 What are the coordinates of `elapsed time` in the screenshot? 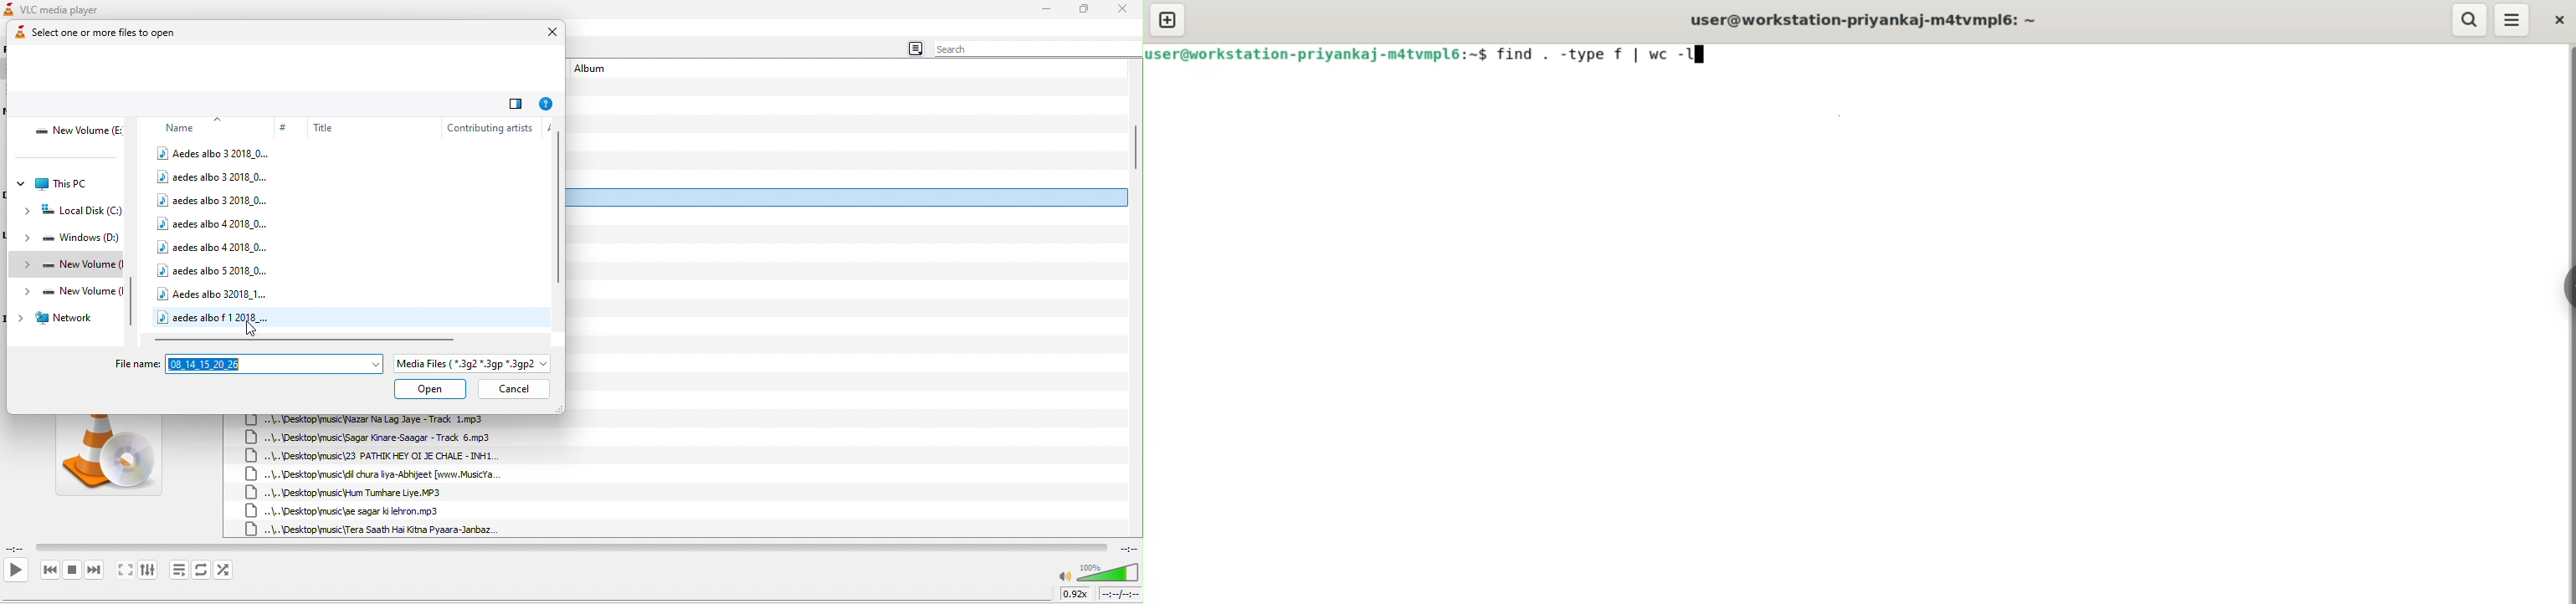 It's located at (17, 547).